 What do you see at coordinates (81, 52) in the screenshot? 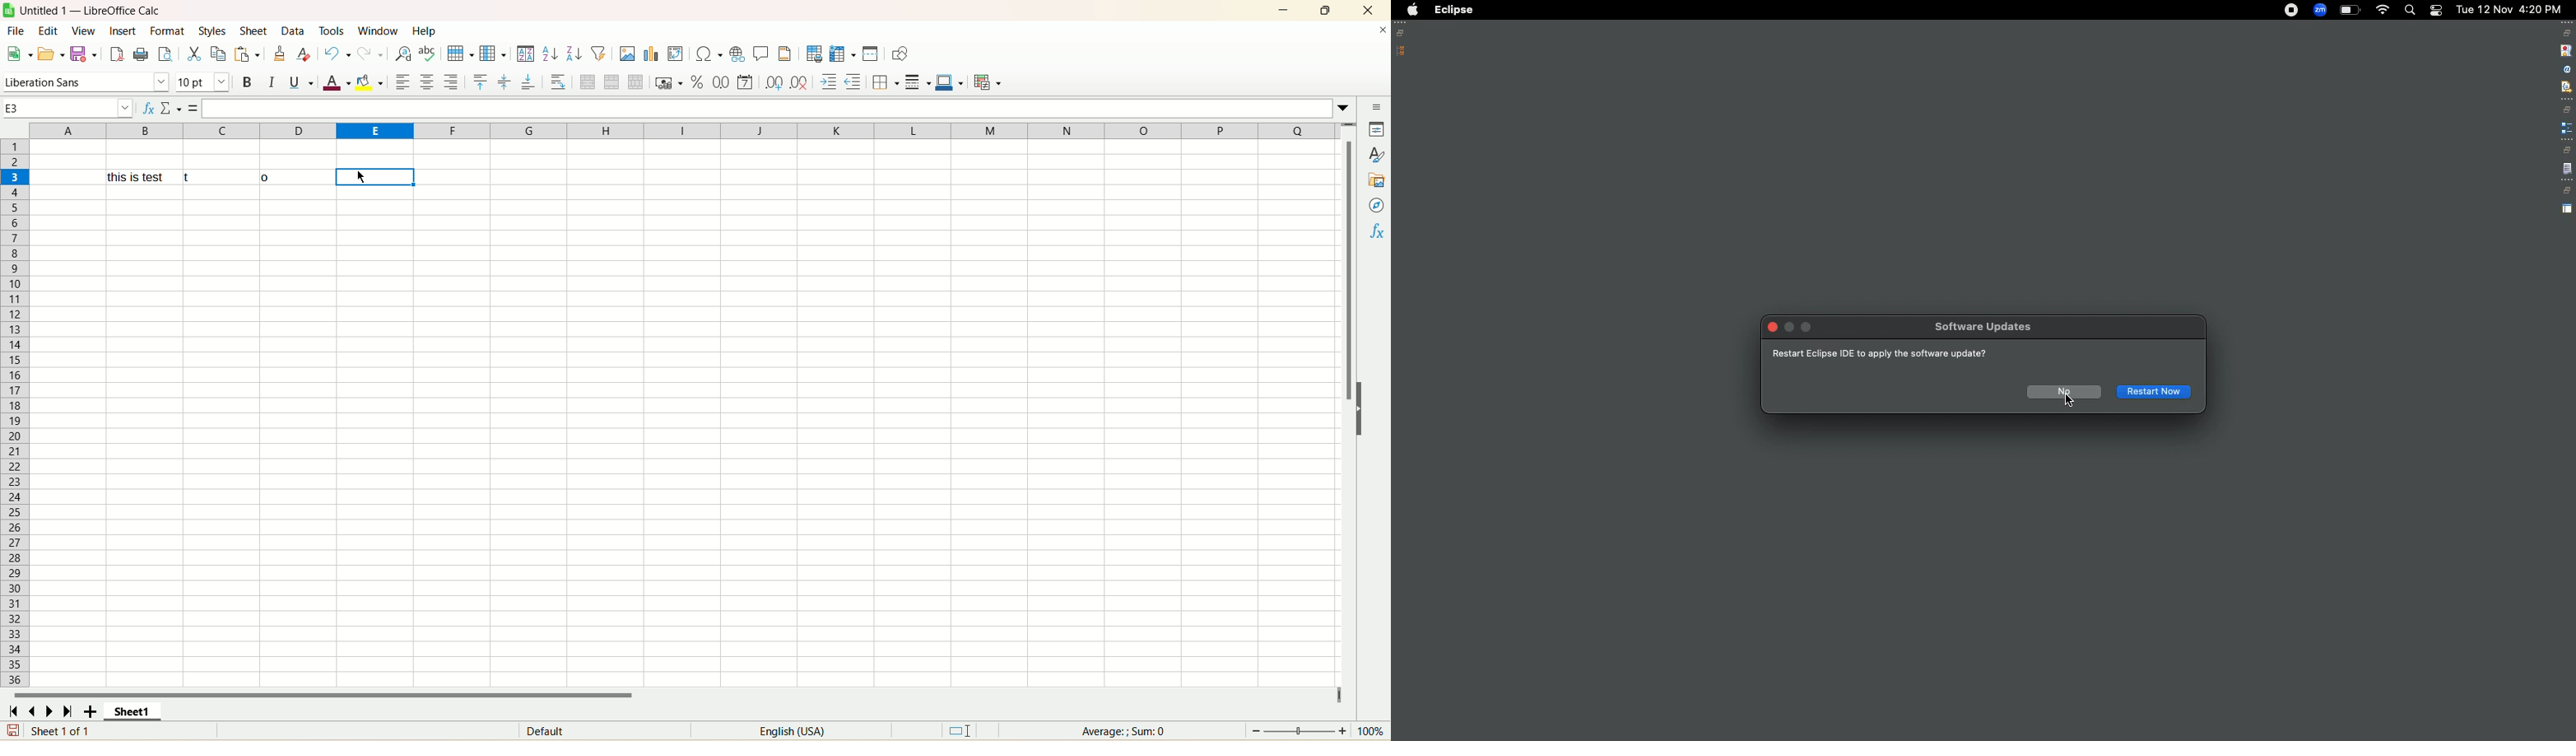
I see `save` at bounding box center [81, 52].